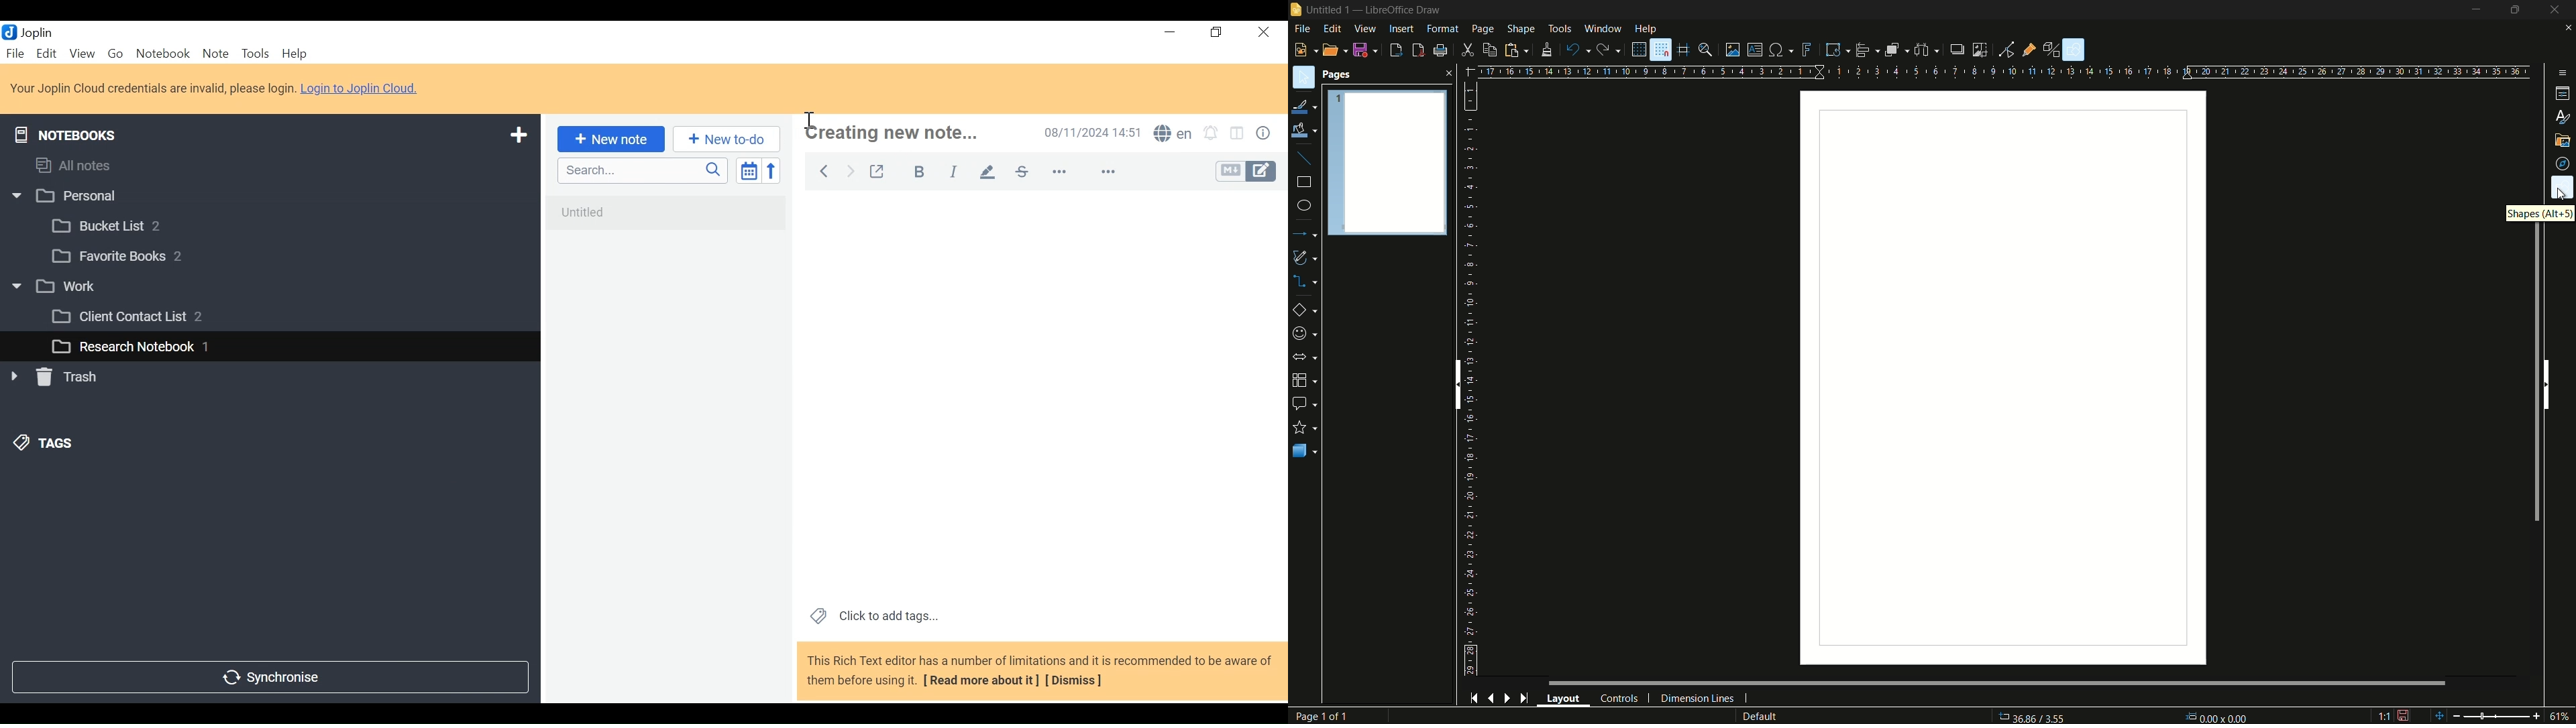 The height and width of the screenshot is (728, 2576). What do you see at coordinates (1114, 173) in the screenshot?
I see `feature options` at bounding box center [1114, 173].